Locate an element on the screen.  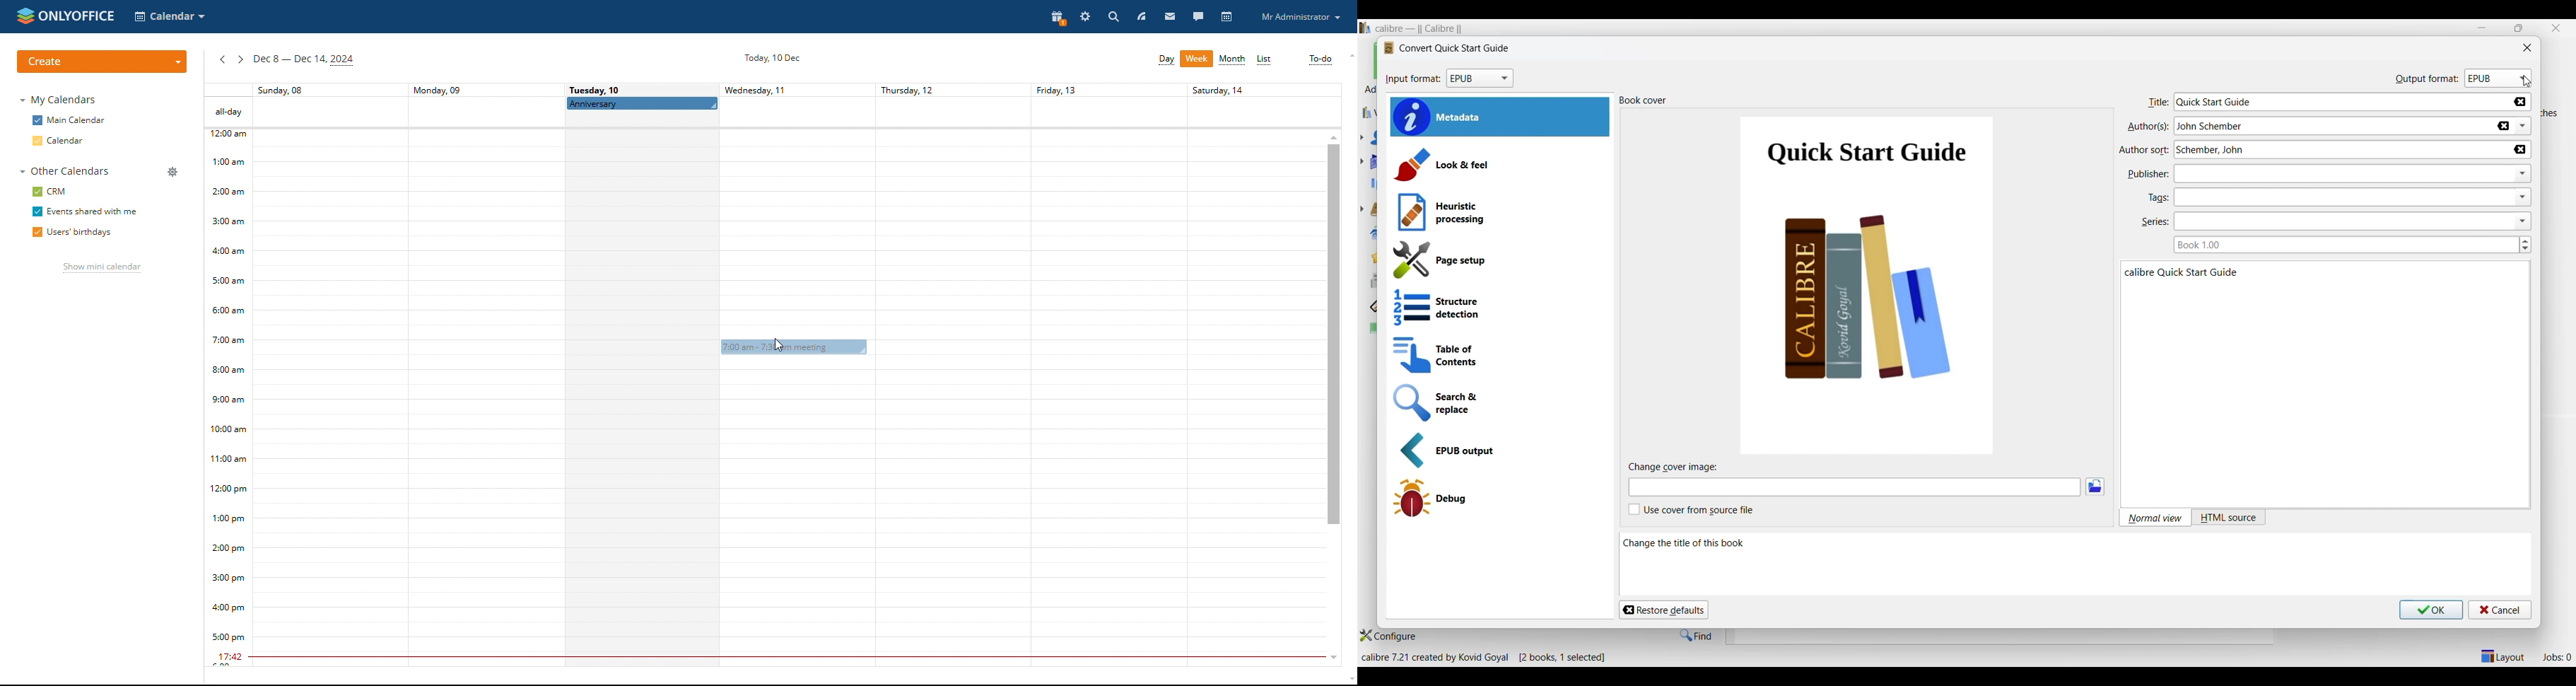
logo is located at coordinates (66, 16).